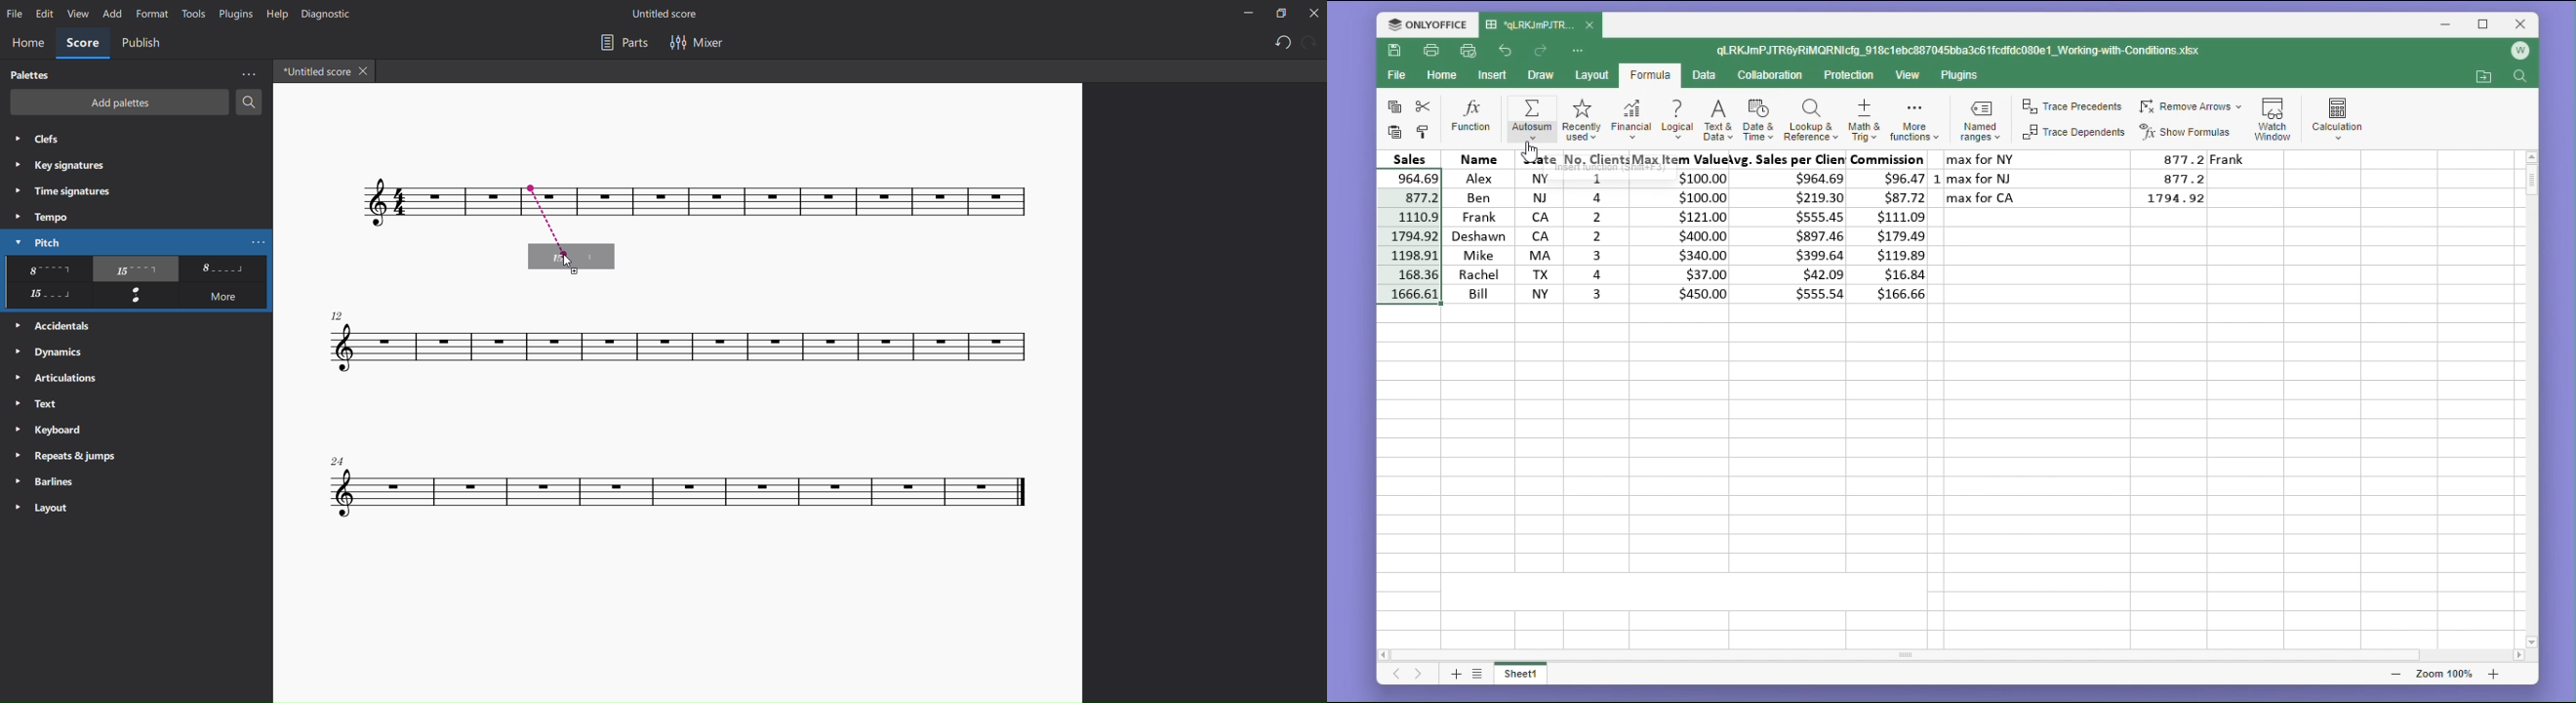 This screenshot has width=2576, height=728. I want to click on ql.RKJmPJTRiMQRNlclg_918c1ebc887045bba3c61fcdfdc080e1_Working-with-Conditions.xlsx, so click(1979, 51).